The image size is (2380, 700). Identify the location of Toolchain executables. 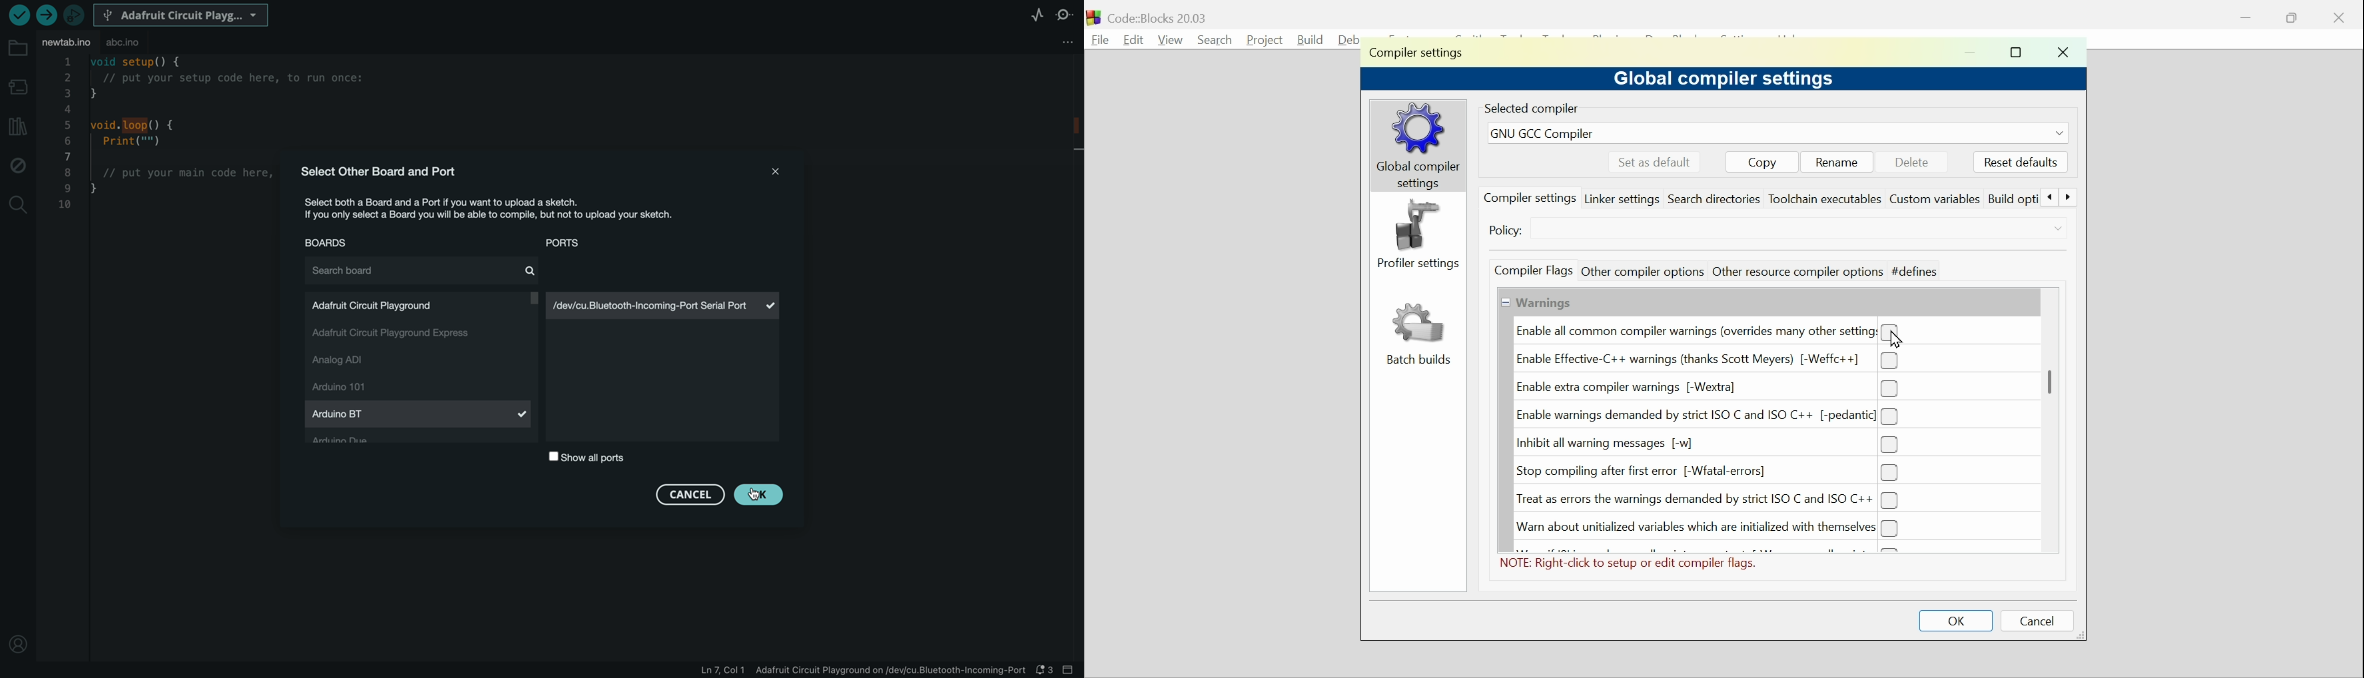
(1827, 200).